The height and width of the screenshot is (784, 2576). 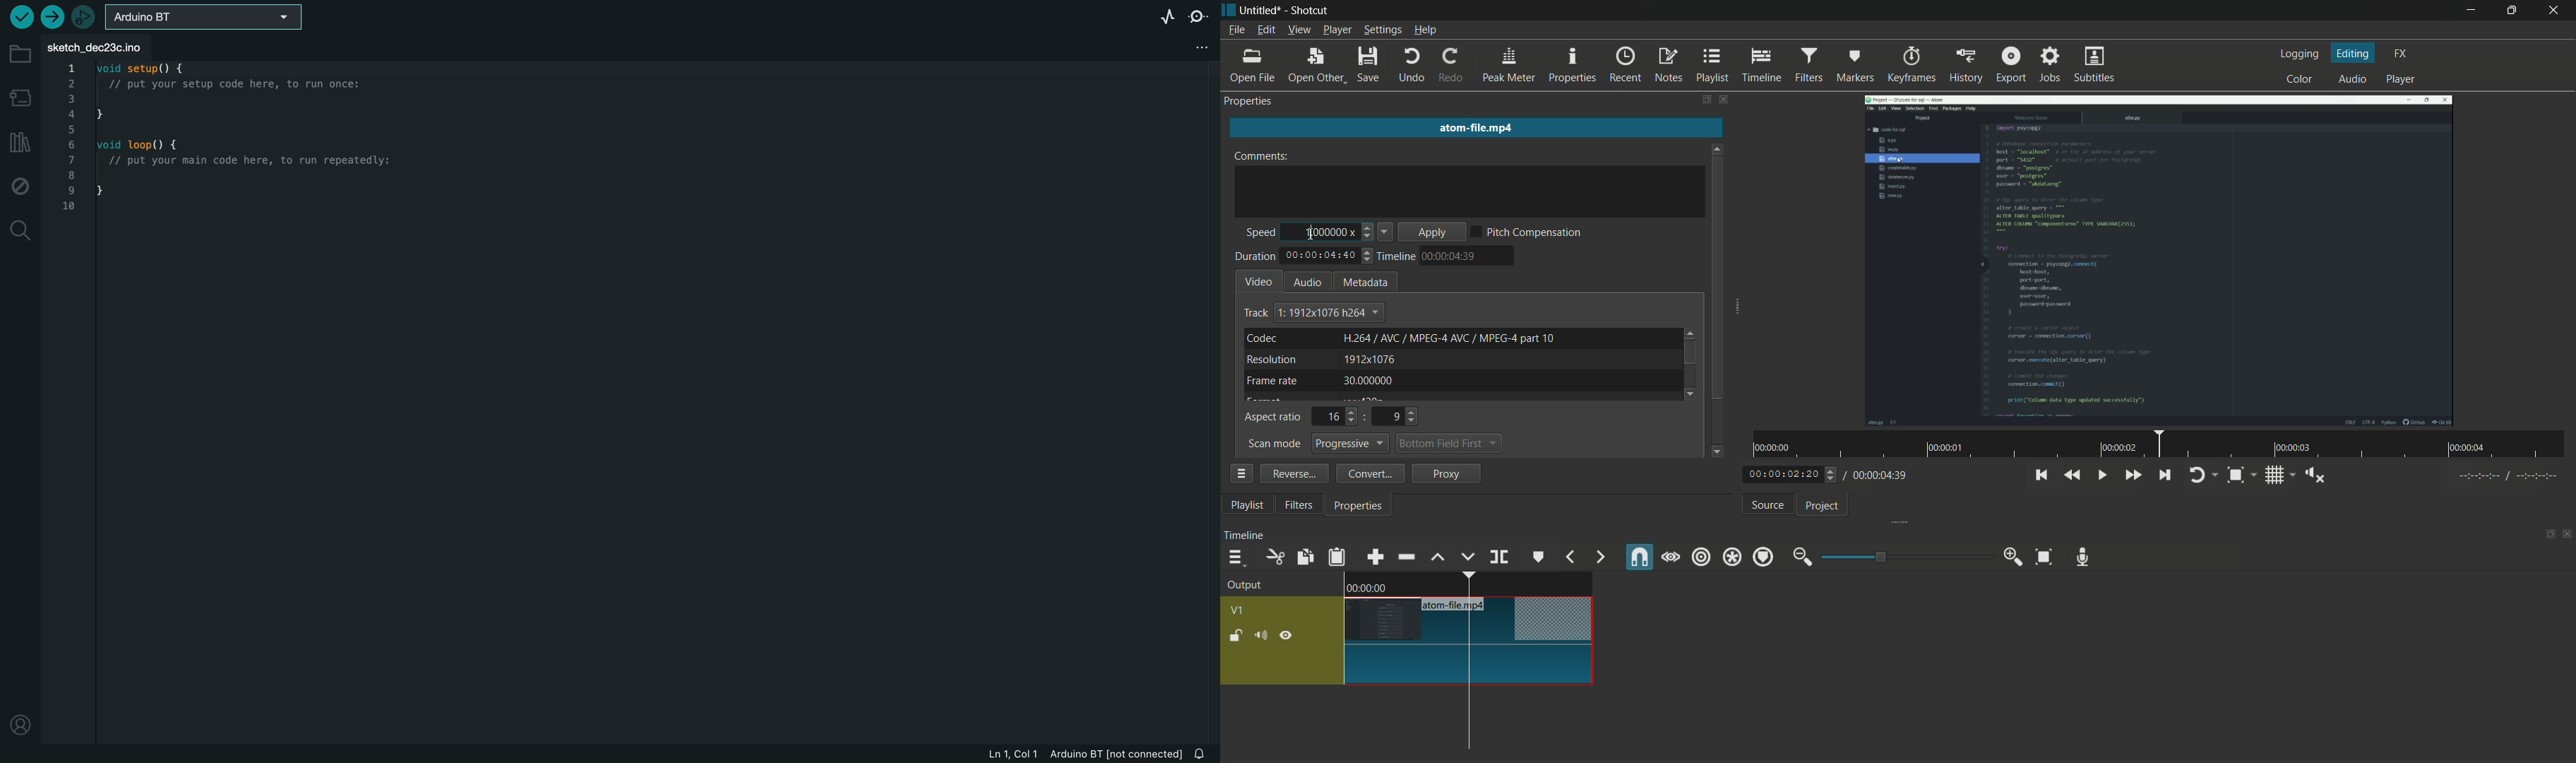 I want to click on video in timeline, so click(x=1469, y=629).